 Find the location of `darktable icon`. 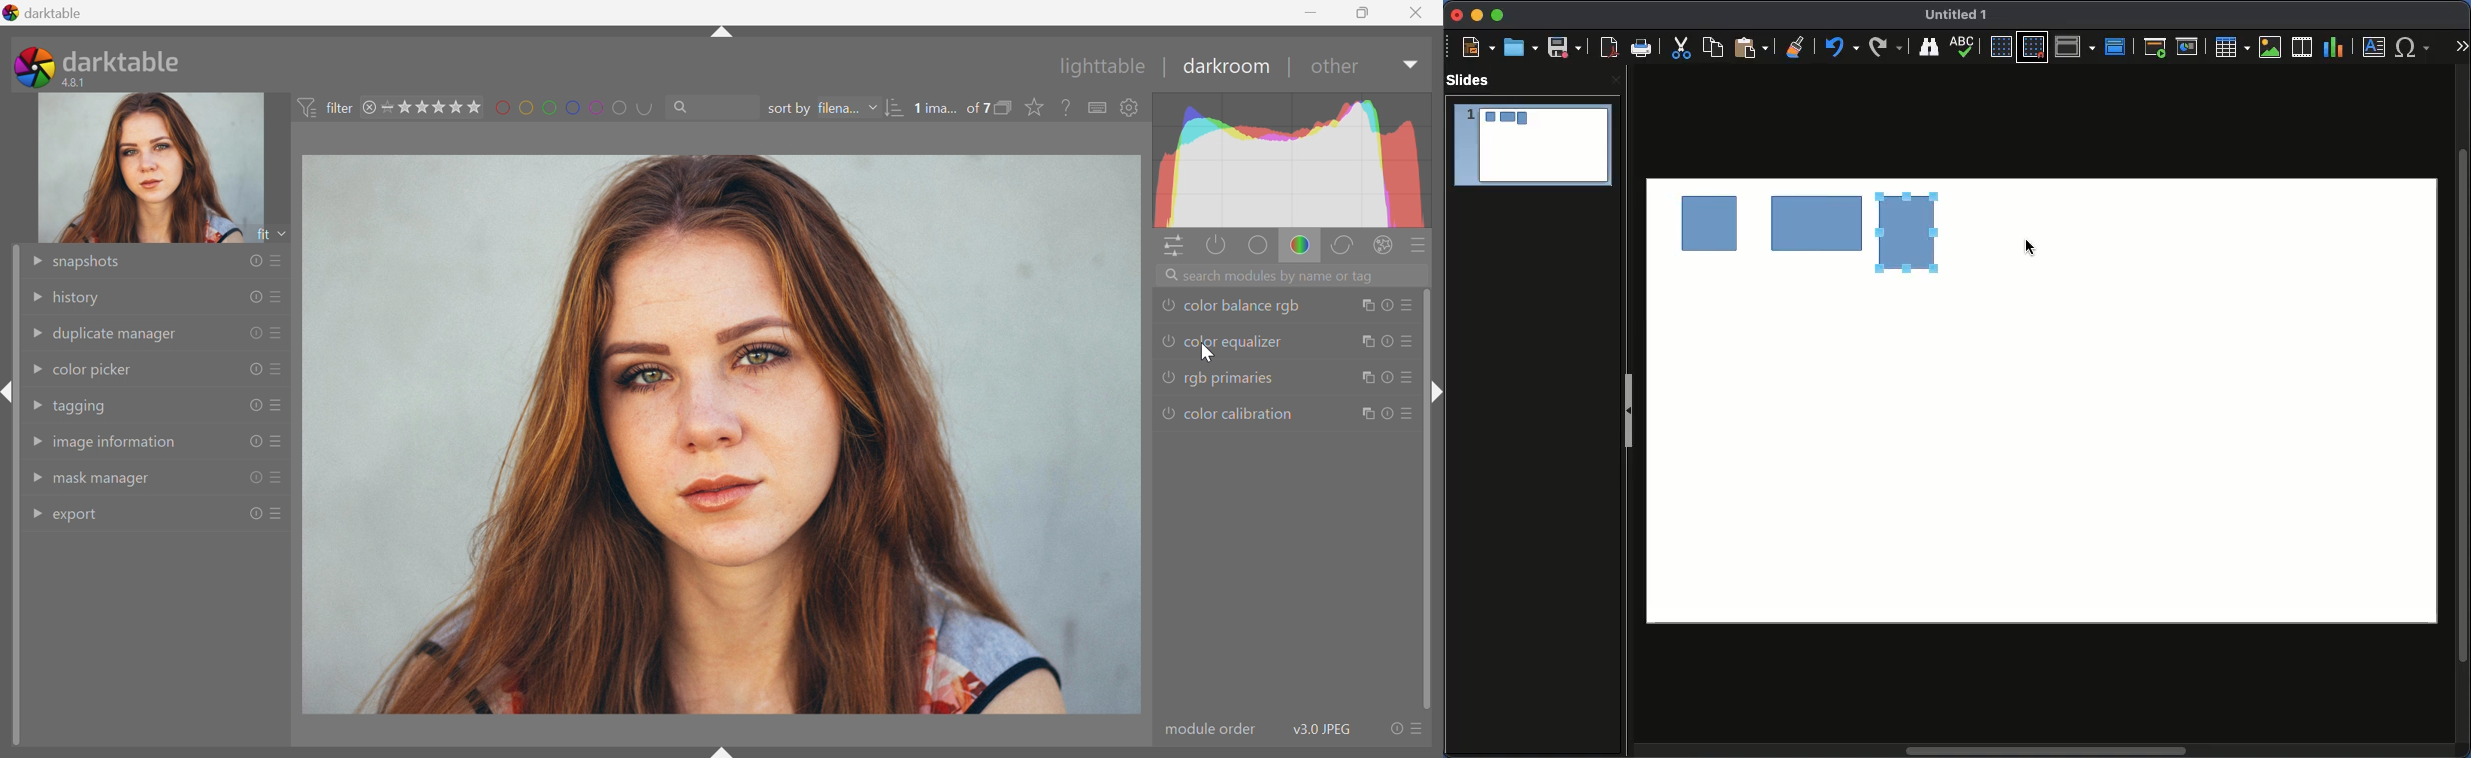

darktable icon is located at coordinates (31, 67).